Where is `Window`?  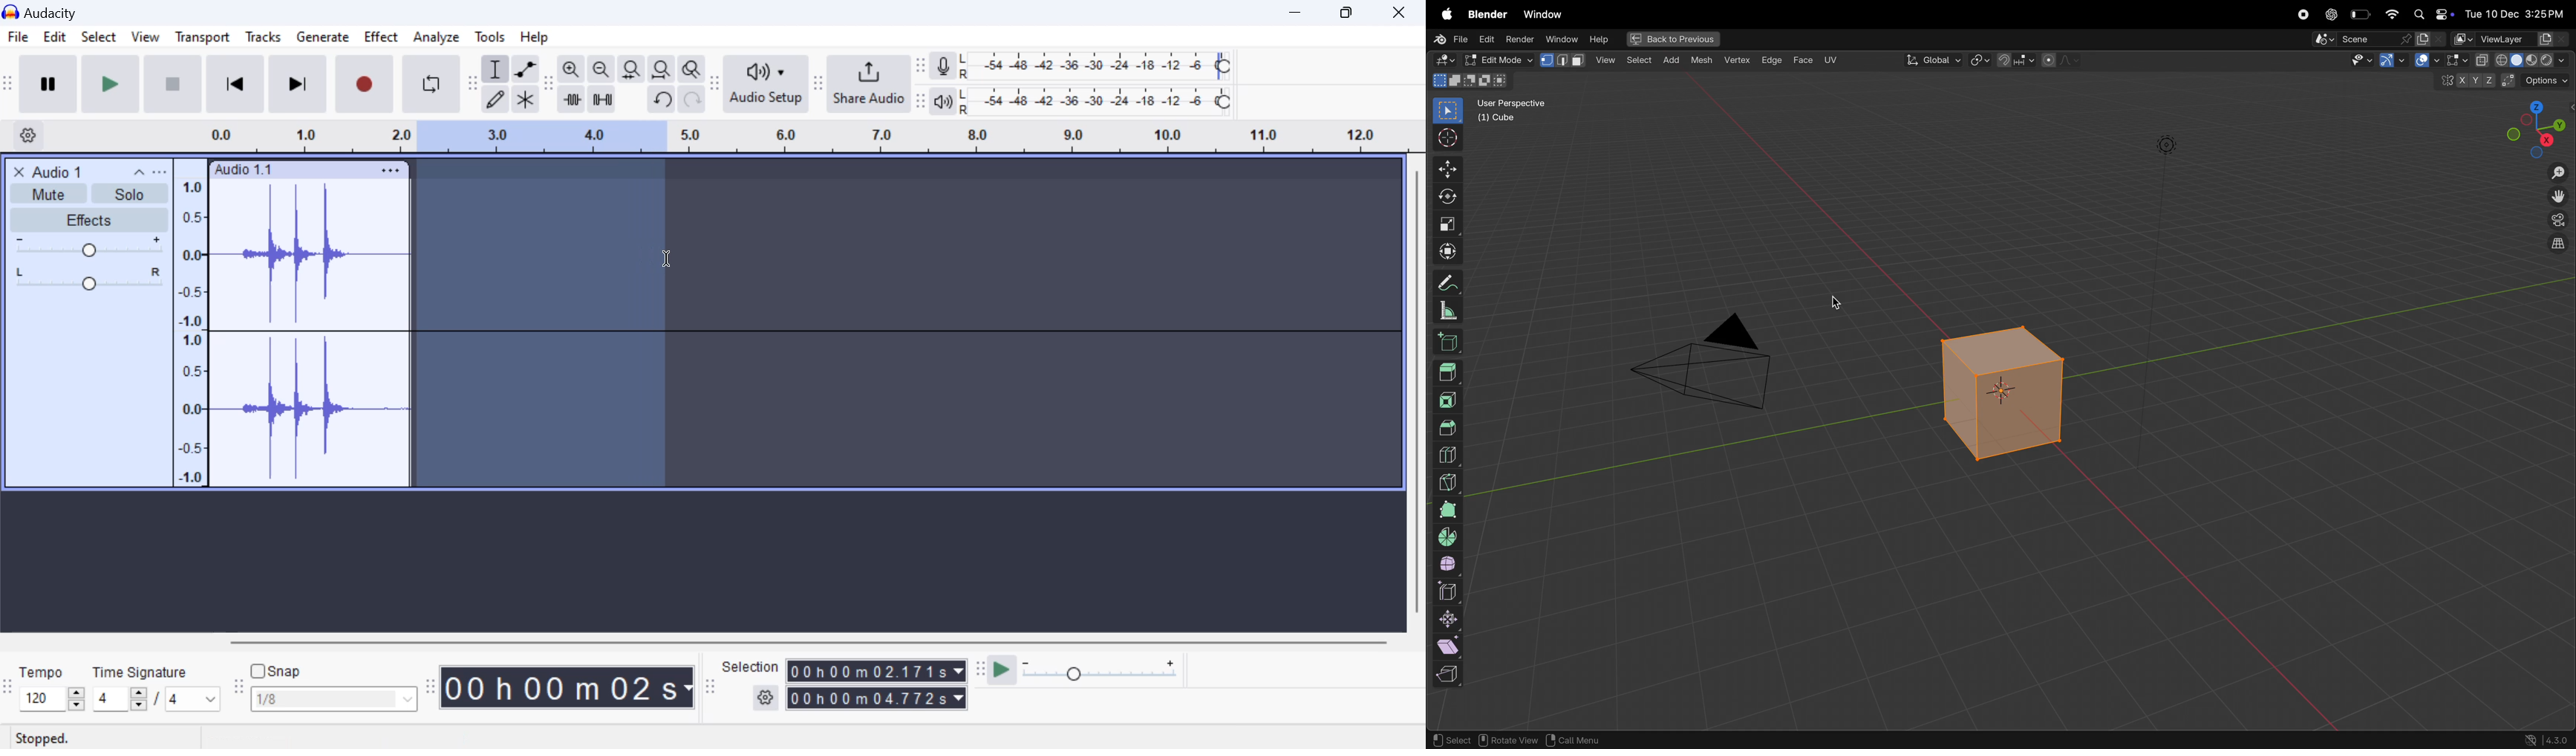
Window is located at coordinates (1542, 14).